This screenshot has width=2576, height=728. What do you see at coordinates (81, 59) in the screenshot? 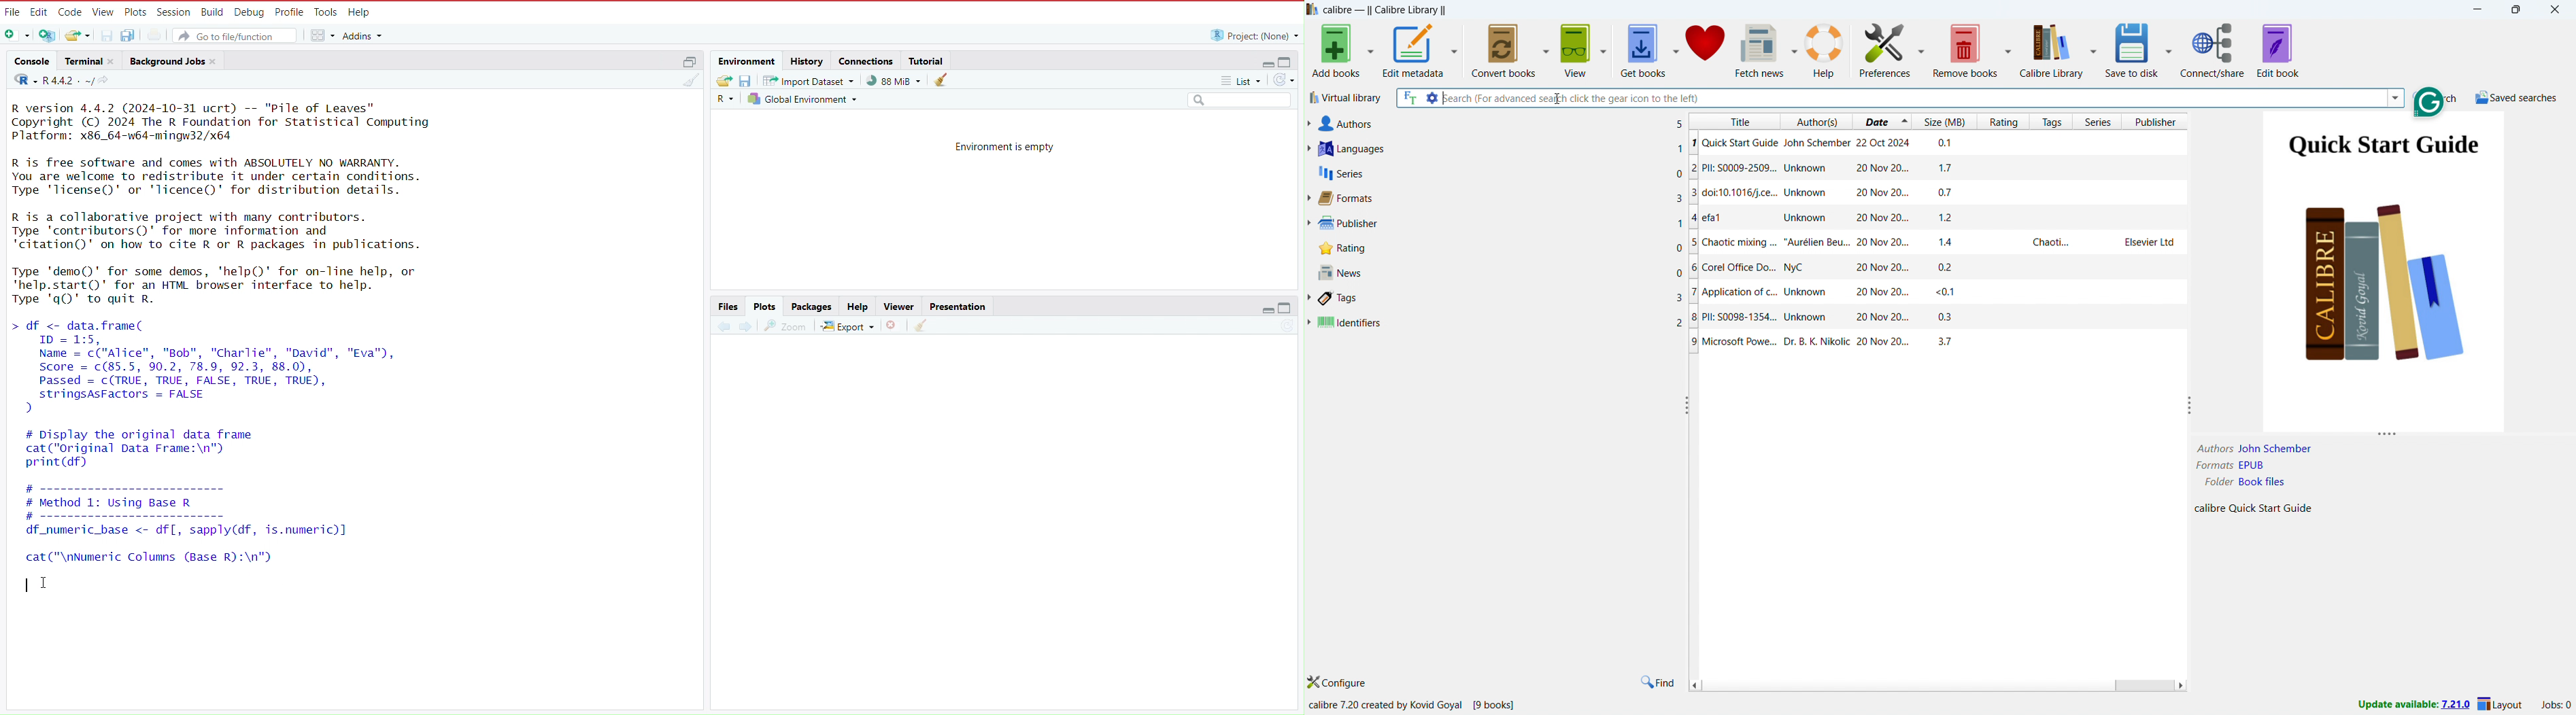
I see `Terminal` at bounding box center [81, 59].